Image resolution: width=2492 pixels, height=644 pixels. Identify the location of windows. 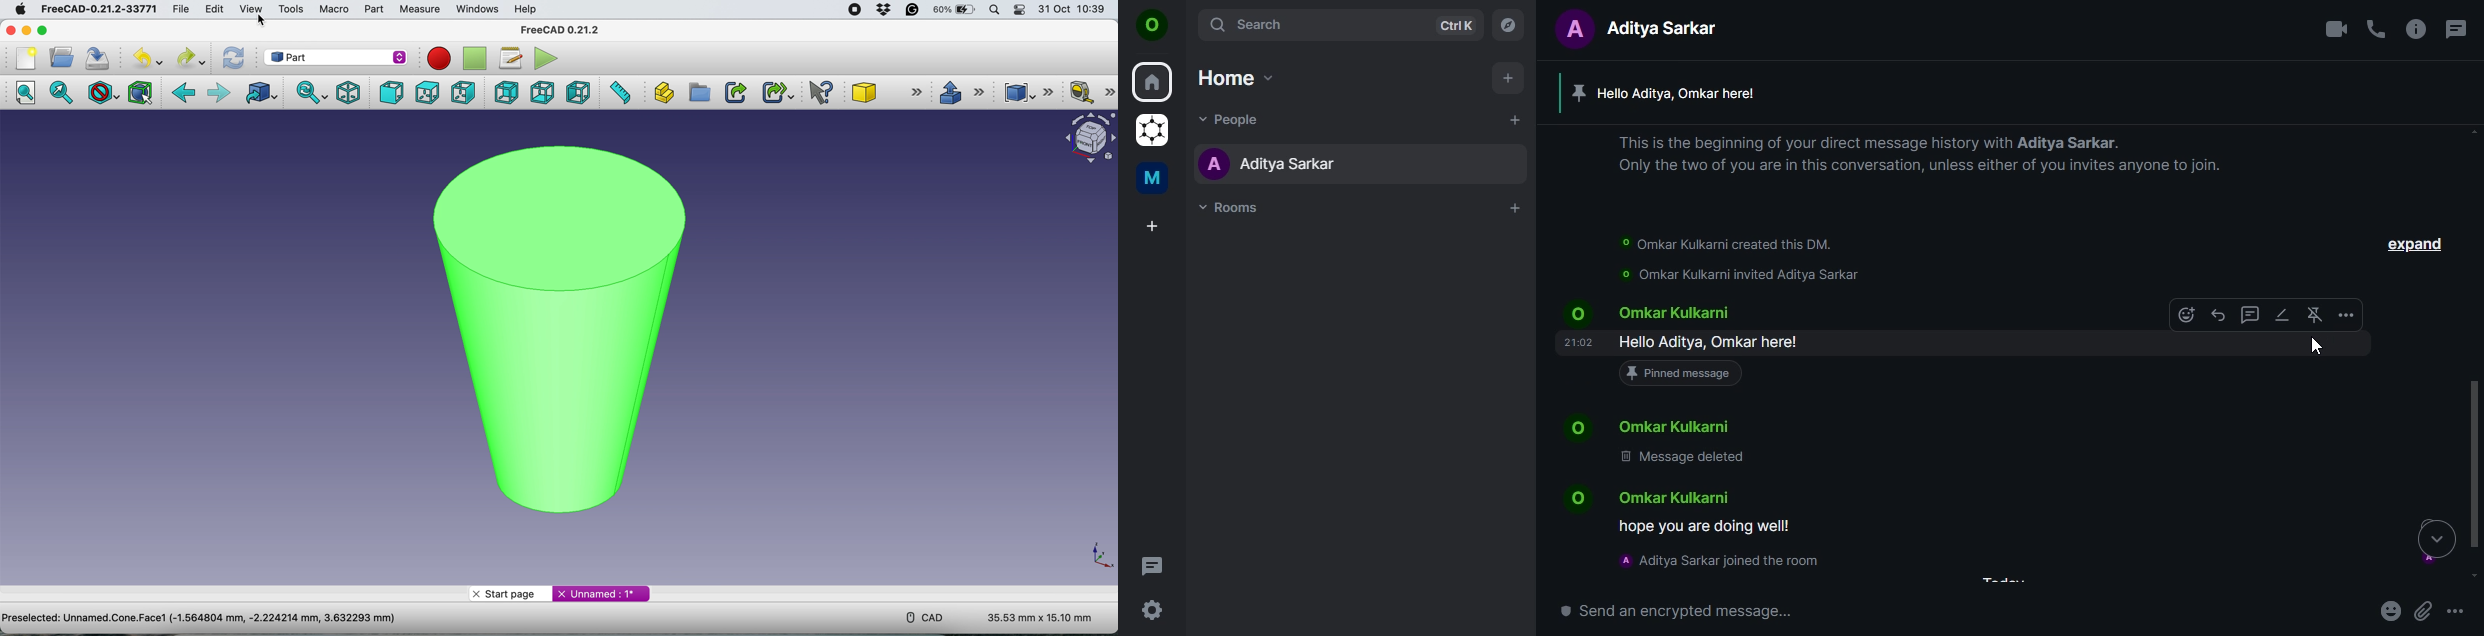
(476, 9).